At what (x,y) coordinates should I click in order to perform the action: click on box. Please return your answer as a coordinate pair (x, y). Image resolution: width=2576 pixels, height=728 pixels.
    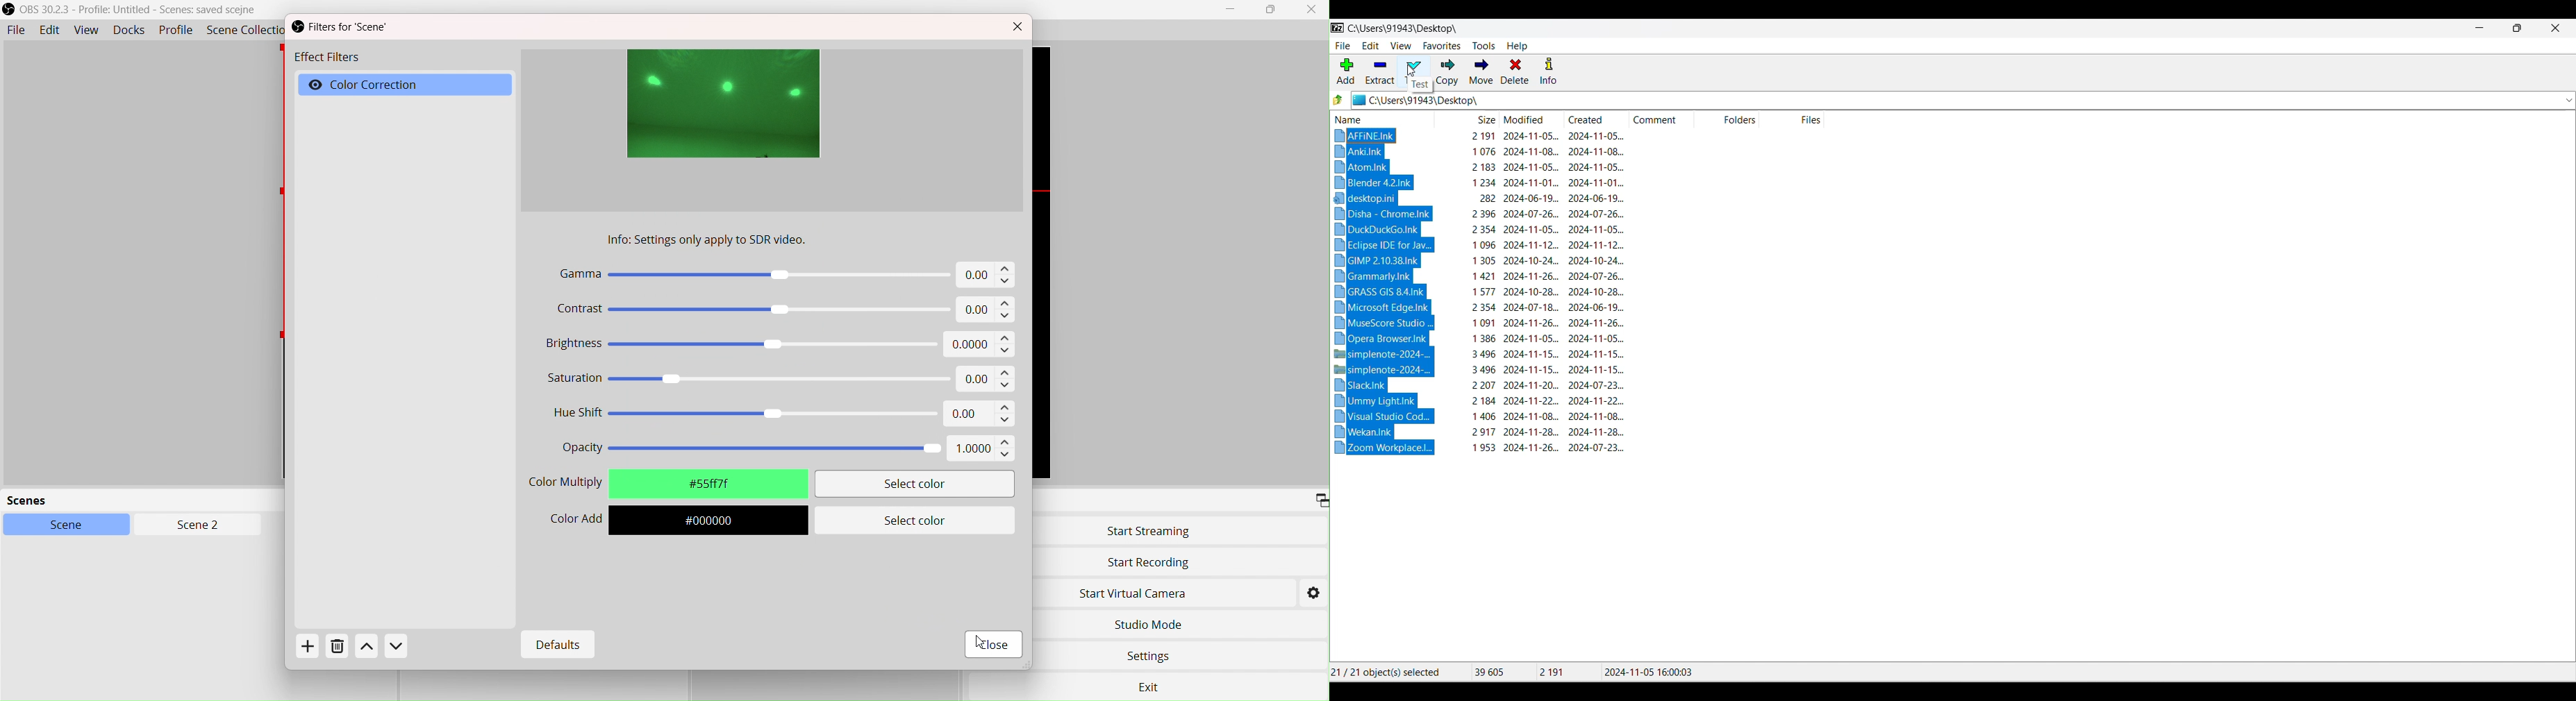
    Looking at the image, I should click on (1273, 10).